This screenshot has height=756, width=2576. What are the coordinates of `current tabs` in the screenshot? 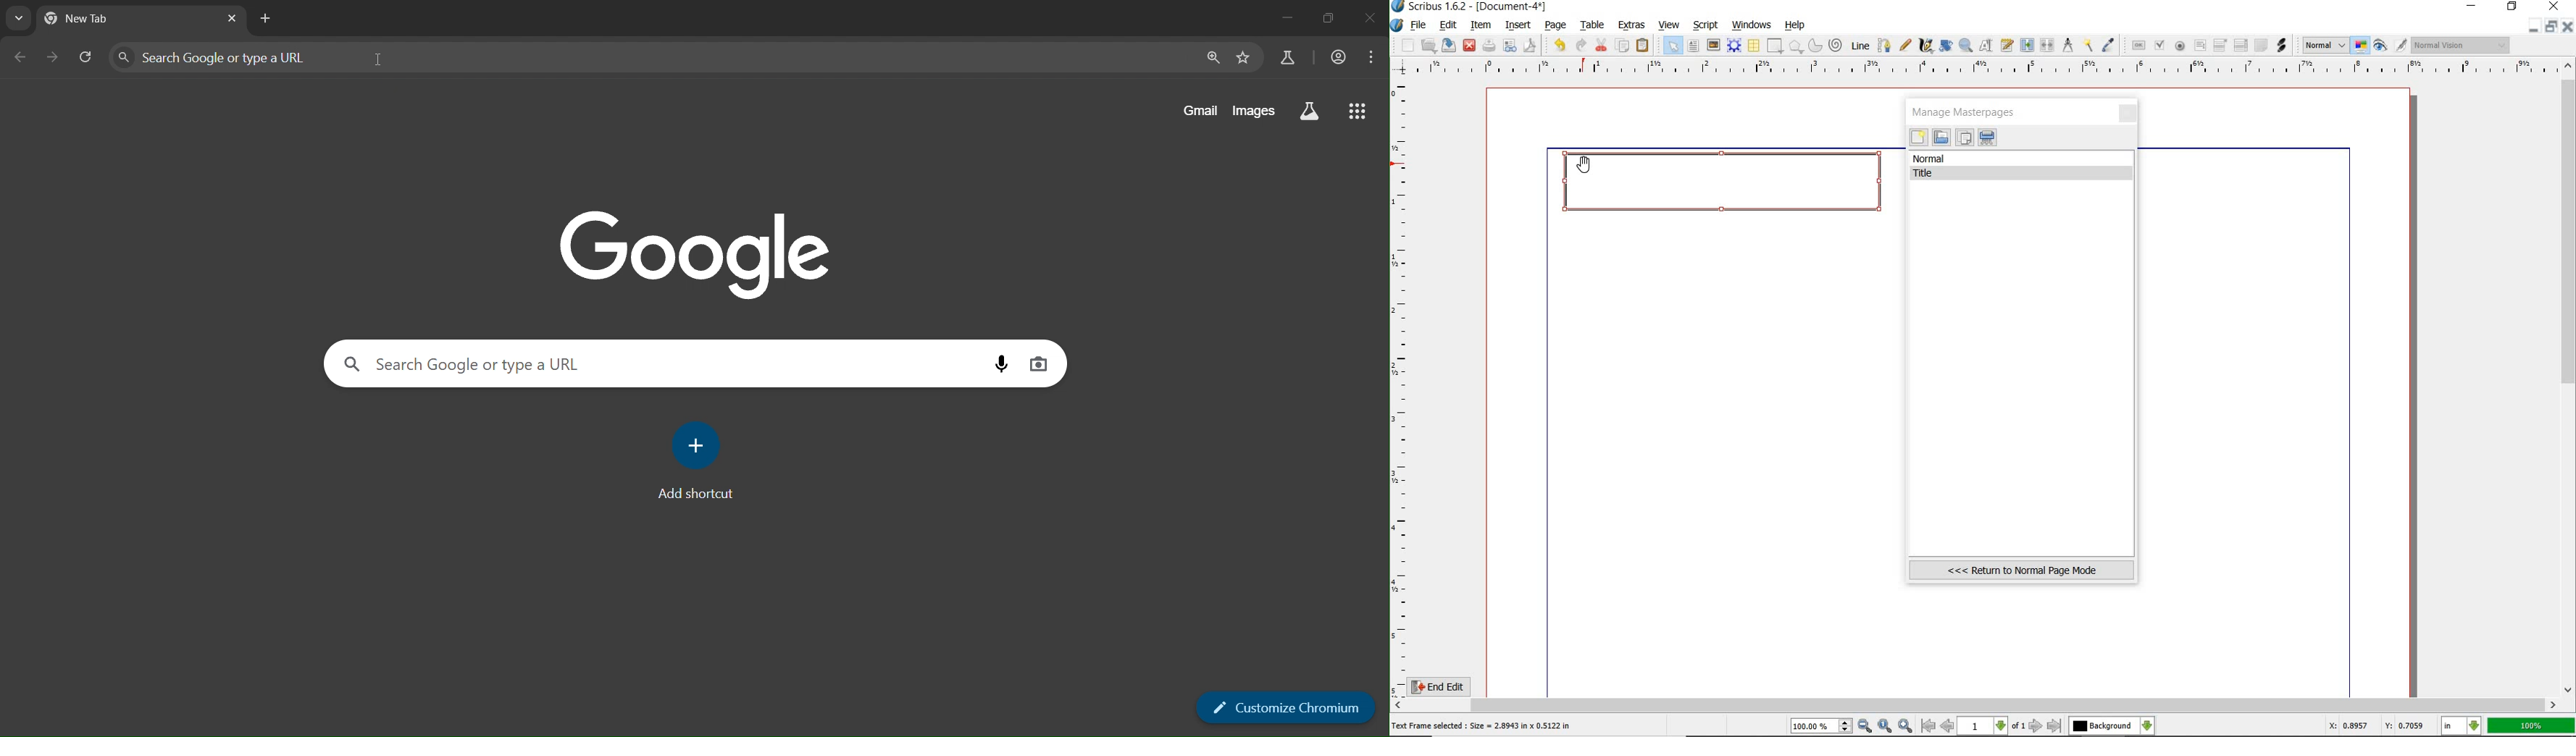 It's located at (110, 20).